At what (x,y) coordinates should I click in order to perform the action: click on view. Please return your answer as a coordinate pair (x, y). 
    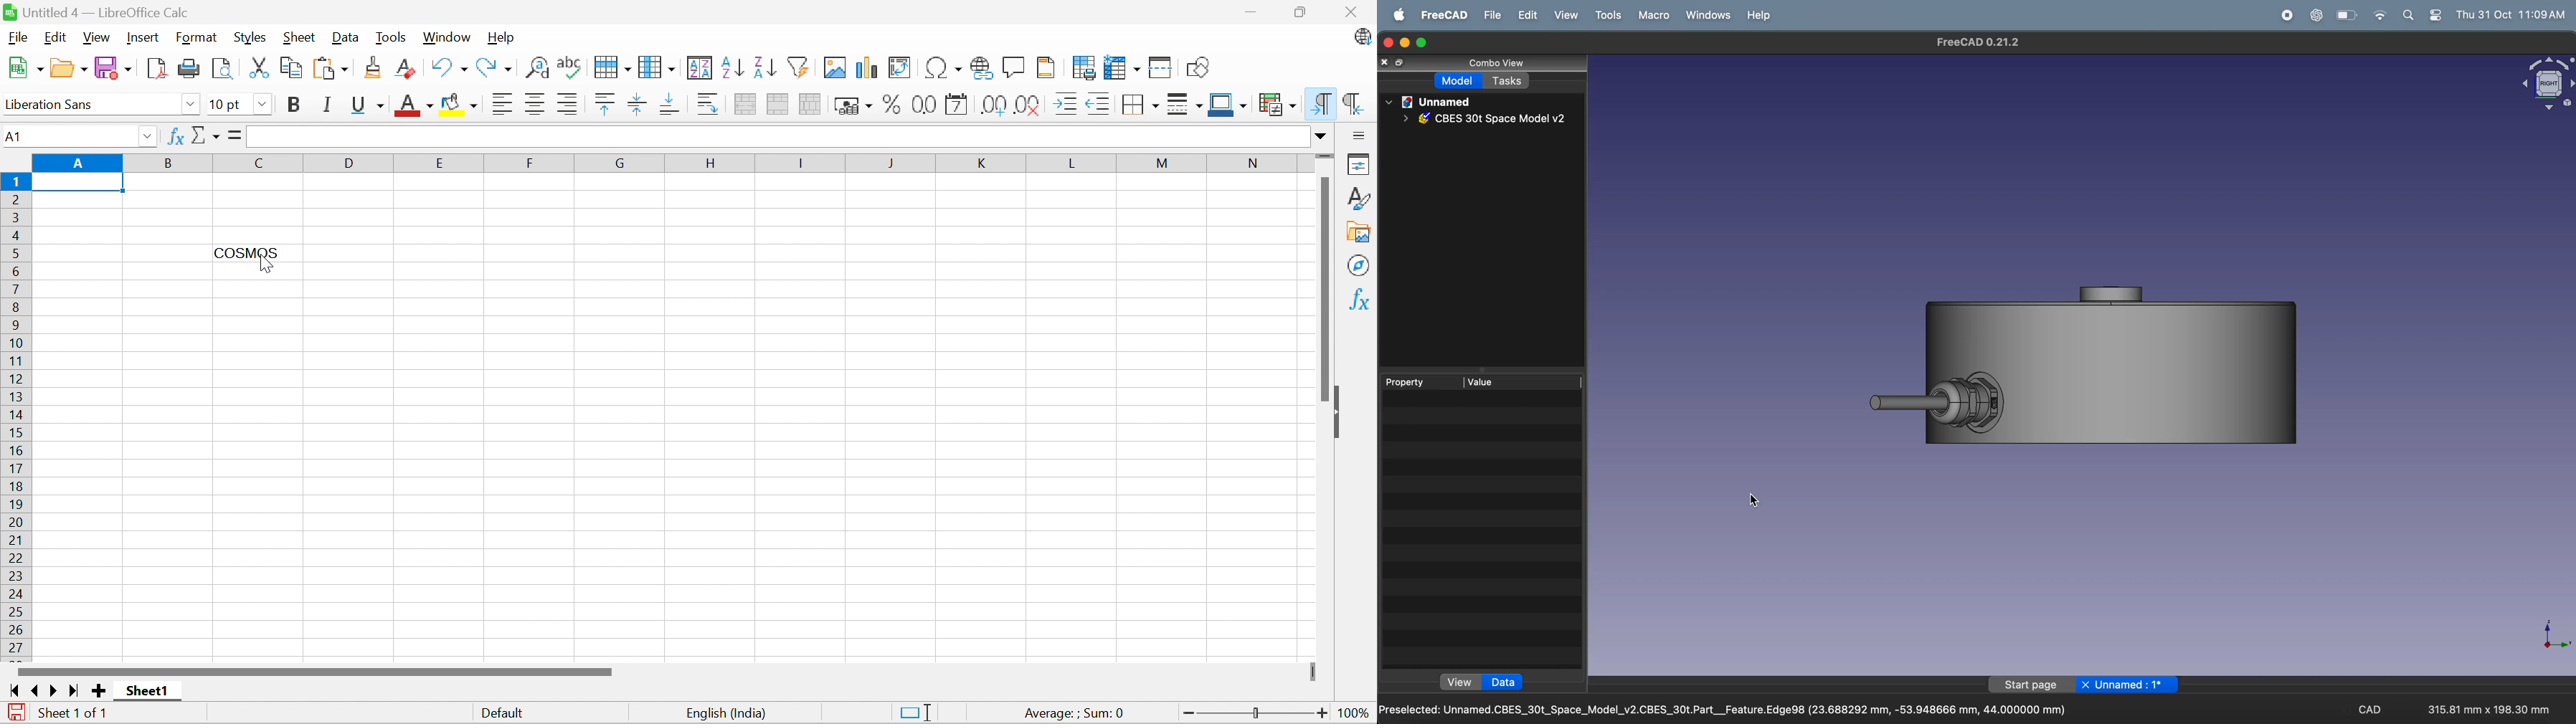
    Looking at the image, I should click on (1459, 683).